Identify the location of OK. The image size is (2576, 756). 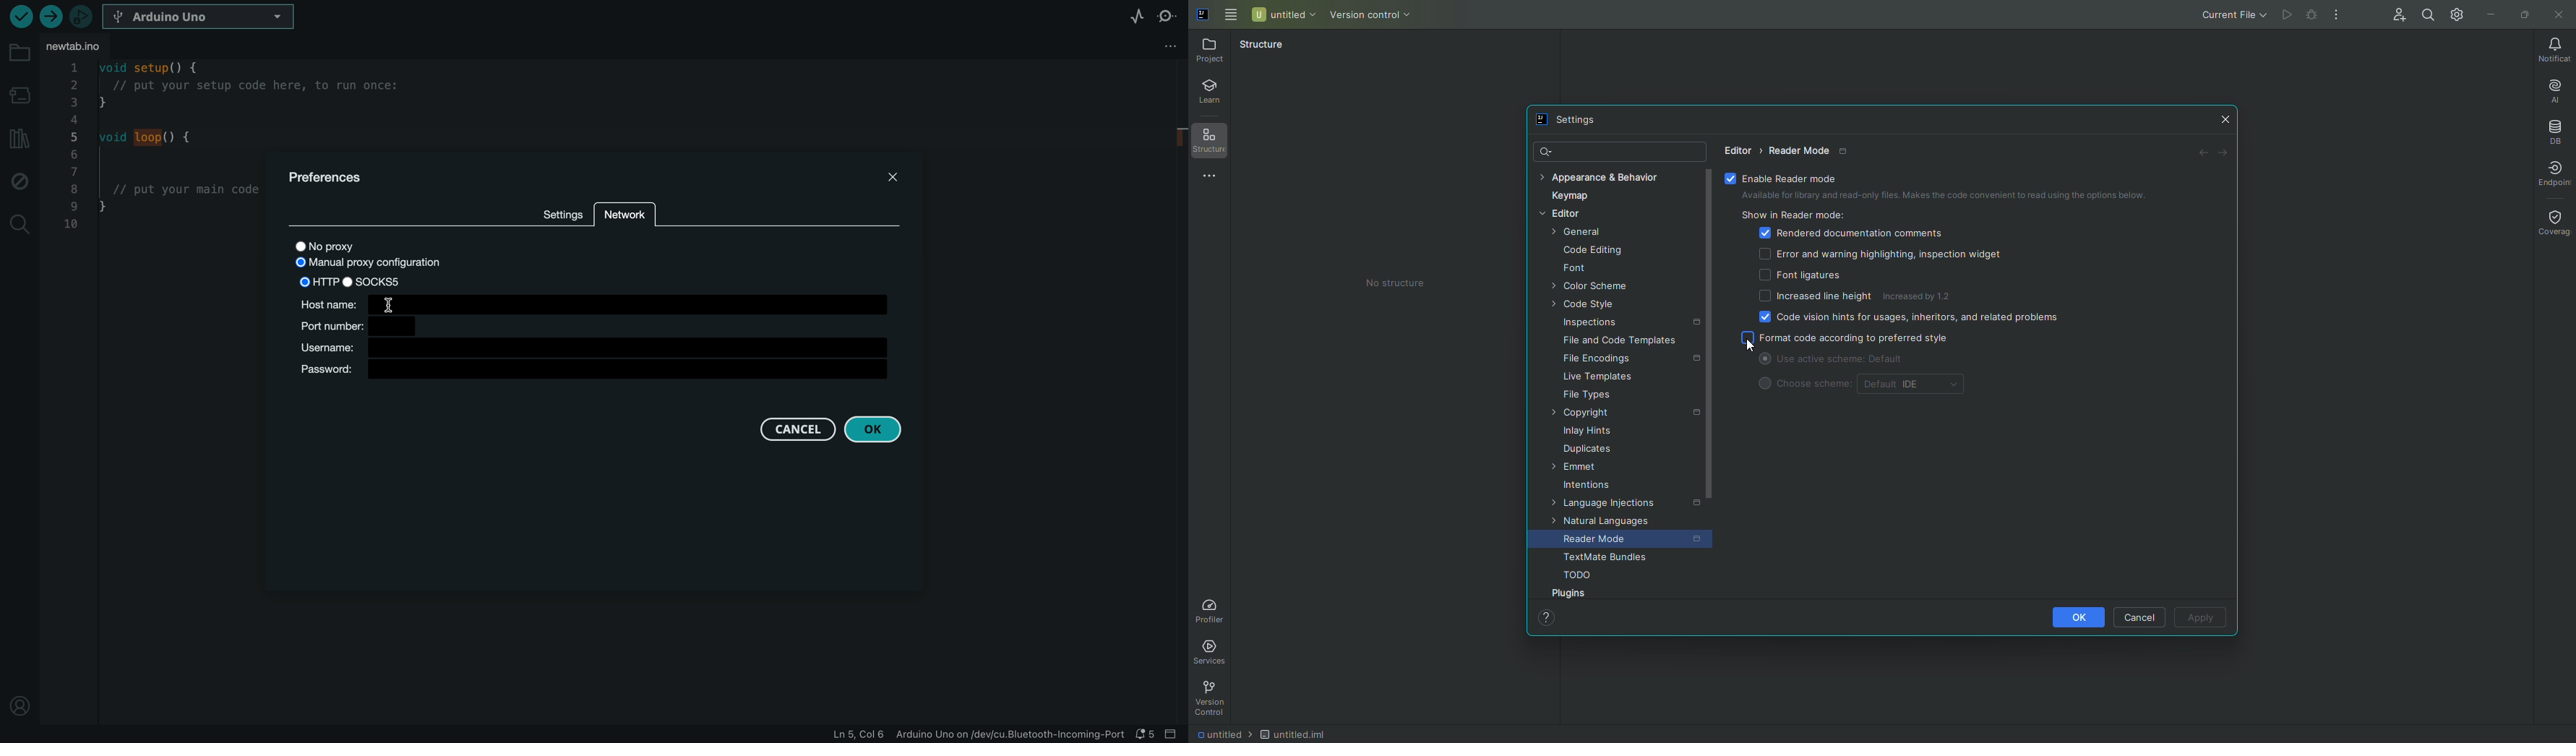
(2079, 617).